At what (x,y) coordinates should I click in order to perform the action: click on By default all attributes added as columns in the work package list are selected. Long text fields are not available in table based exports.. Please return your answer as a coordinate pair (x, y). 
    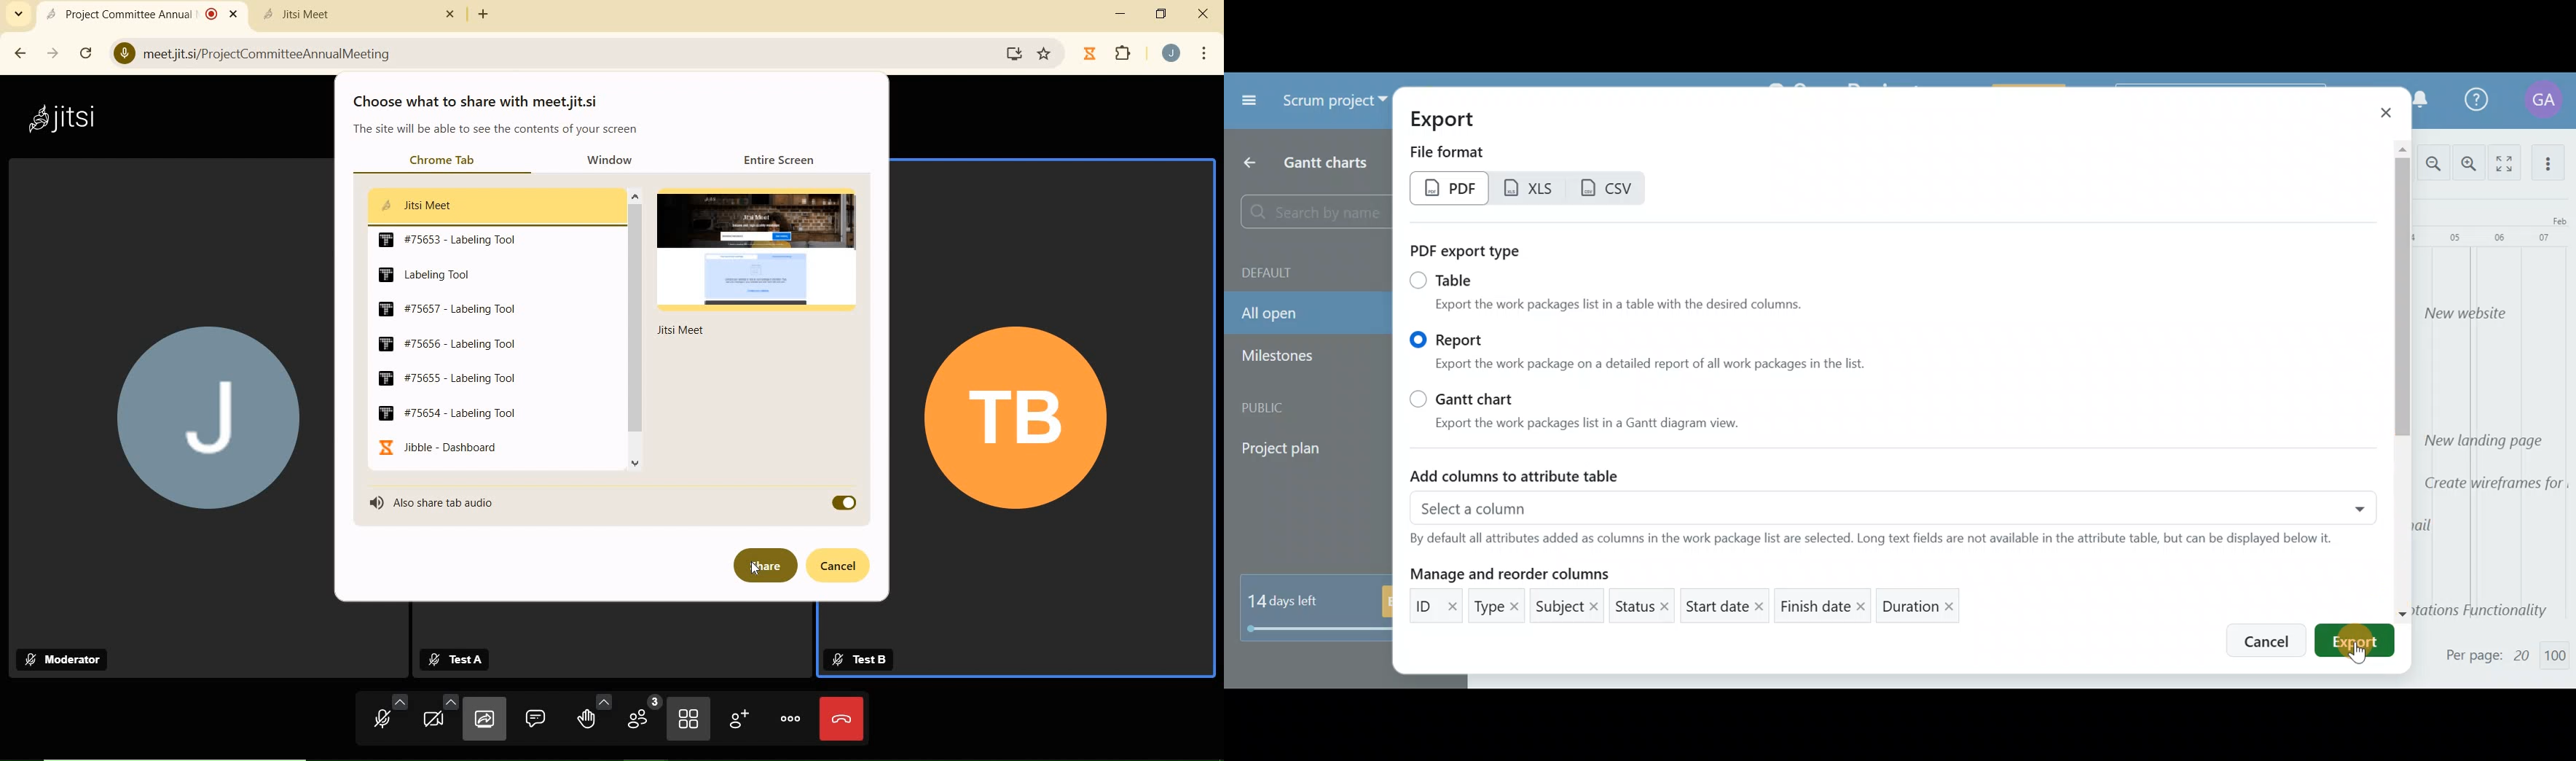
    Looking at the image, I should click on (1875, 543).